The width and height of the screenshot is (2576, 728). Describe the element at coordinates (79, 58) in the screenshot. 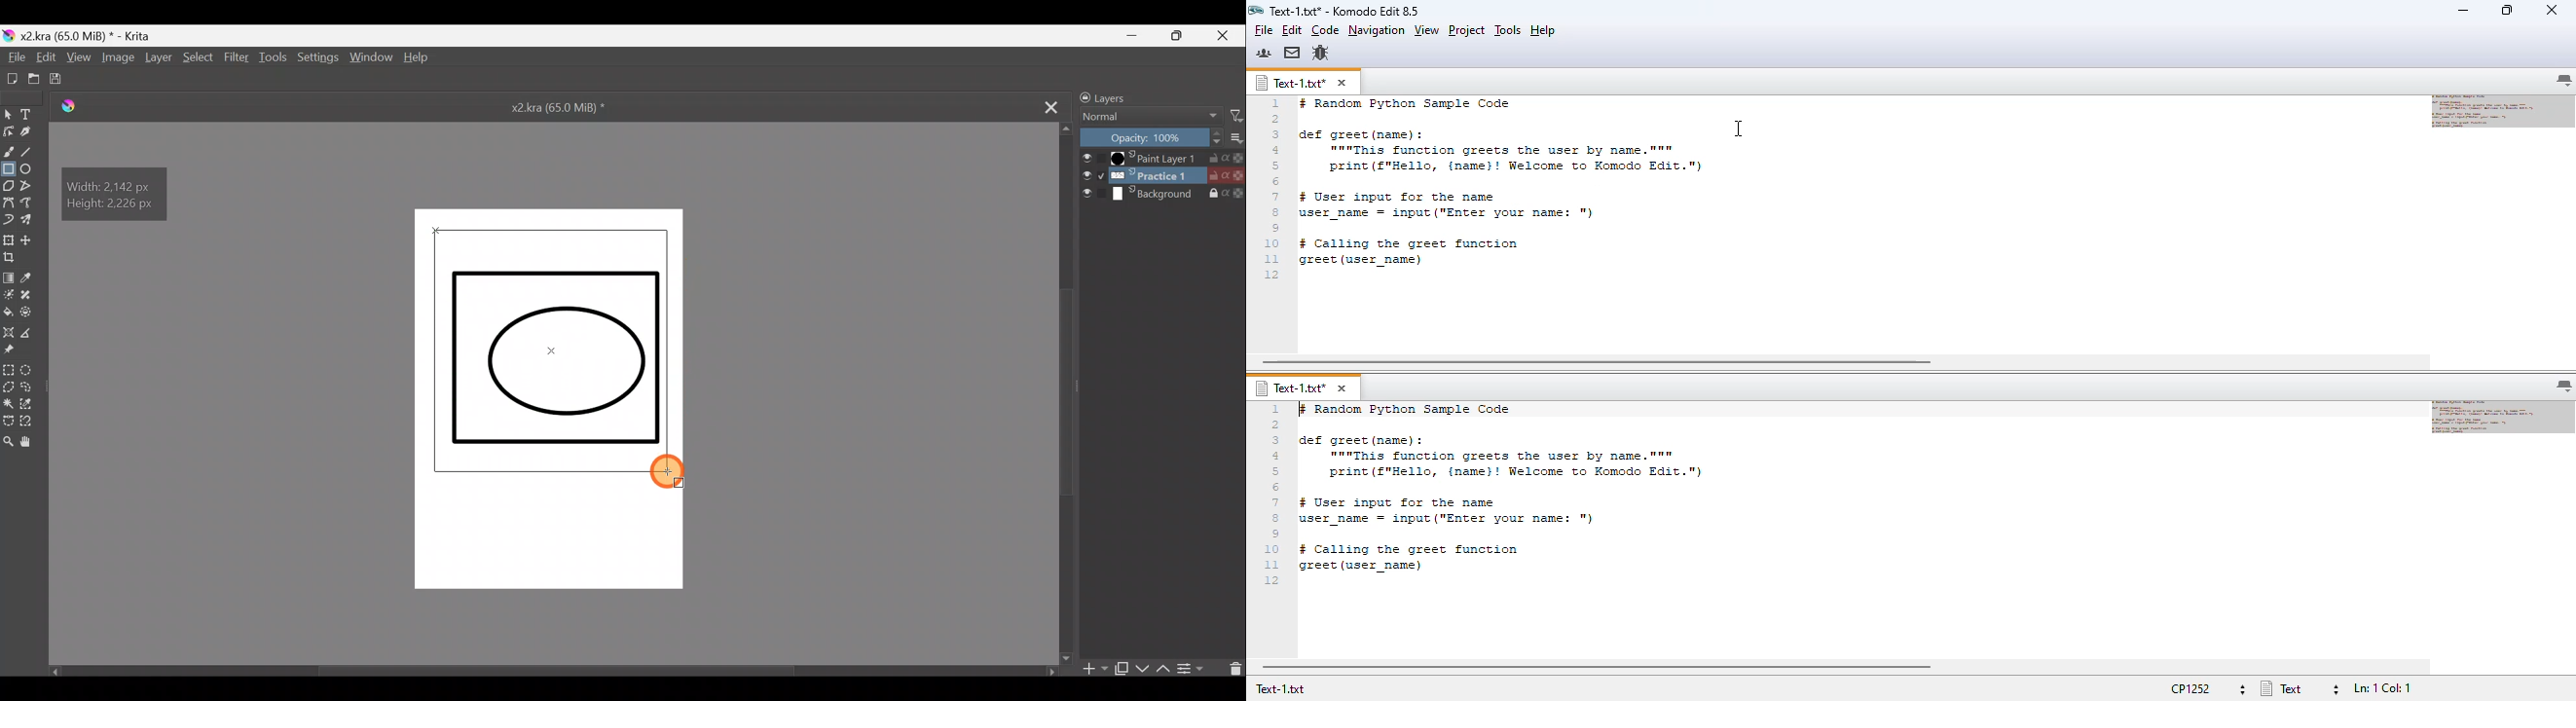

I see `View` at that location.